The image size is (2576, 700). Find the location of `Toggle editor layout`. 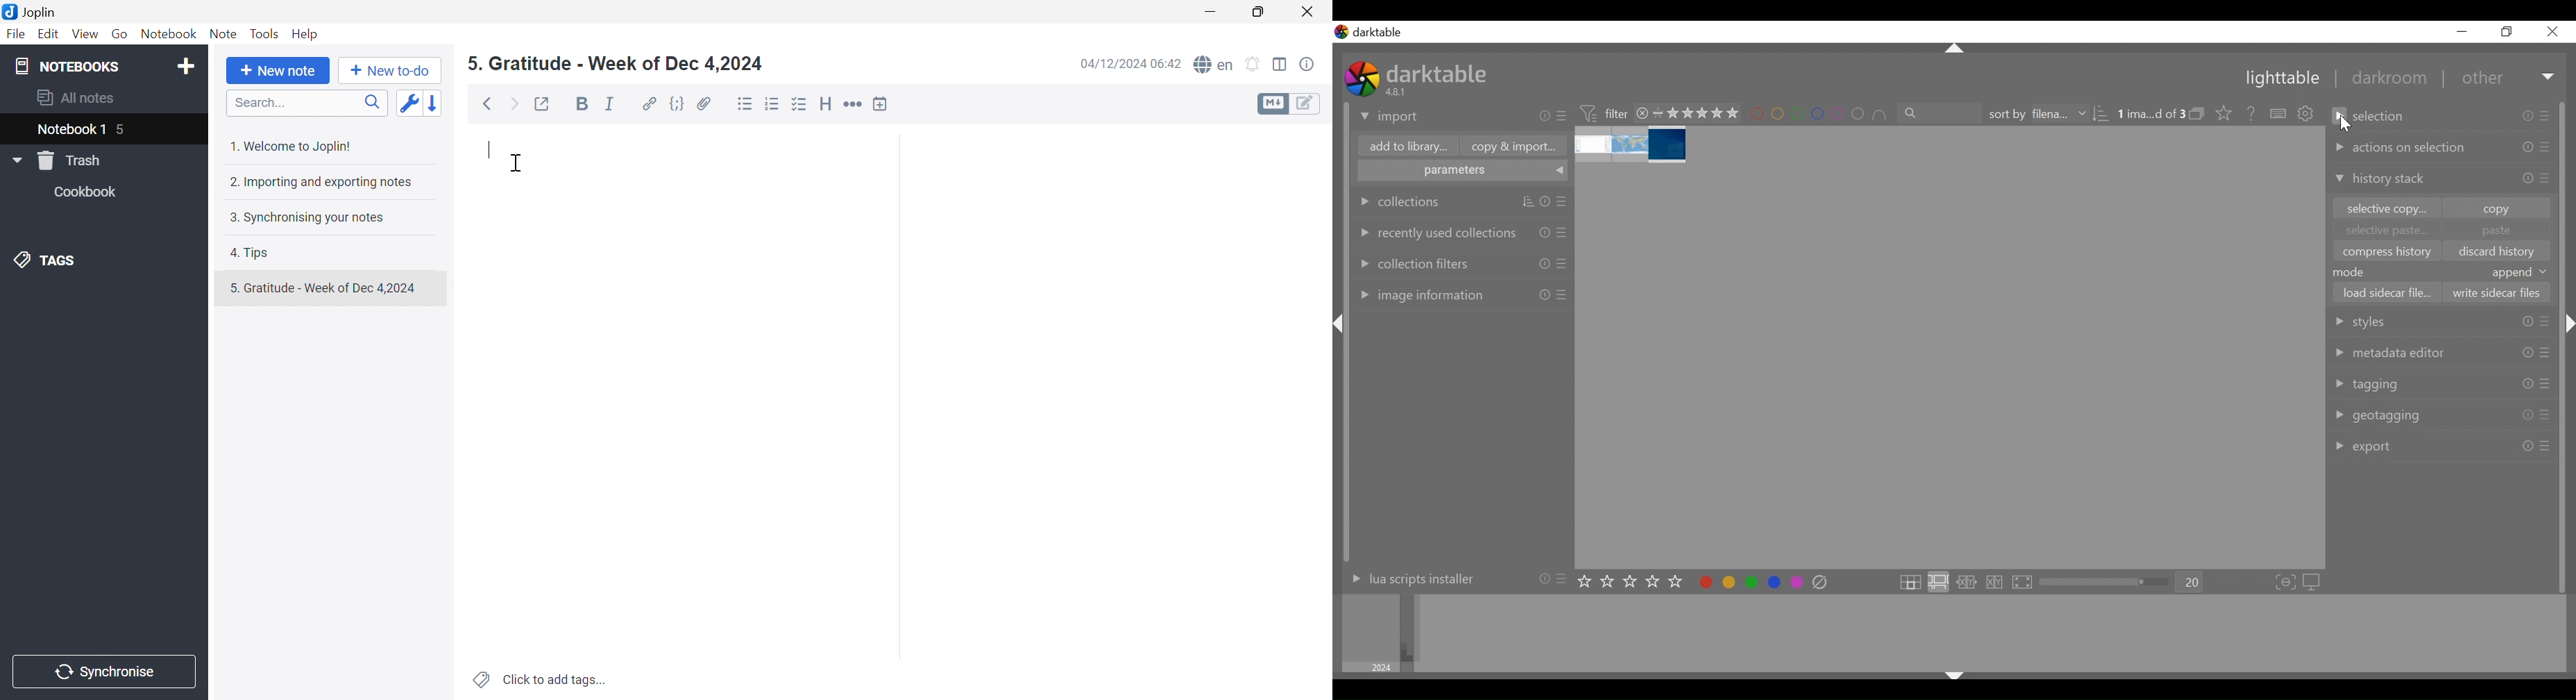

Toggle editor layout is located at coordinates (1280, 65).